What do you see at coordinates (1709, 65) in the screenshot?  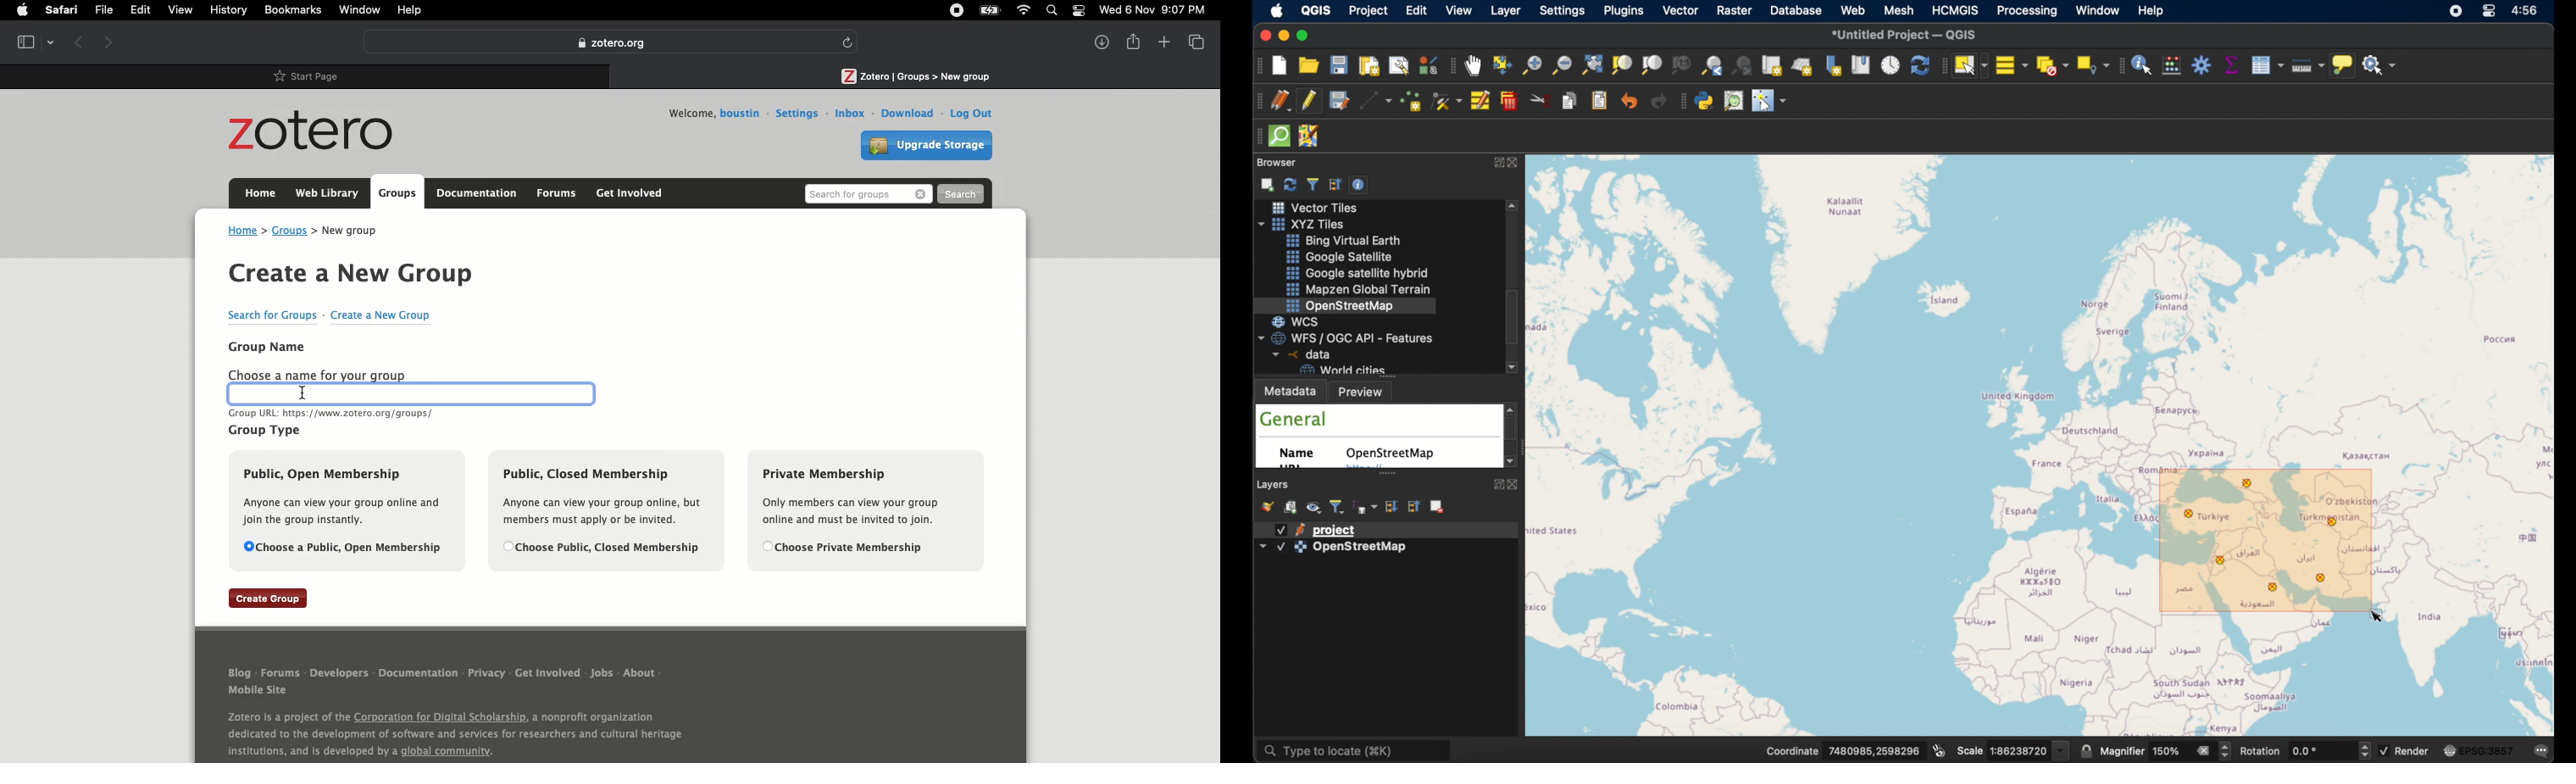 I see `zoom last` at bounding box center [1709, 65].